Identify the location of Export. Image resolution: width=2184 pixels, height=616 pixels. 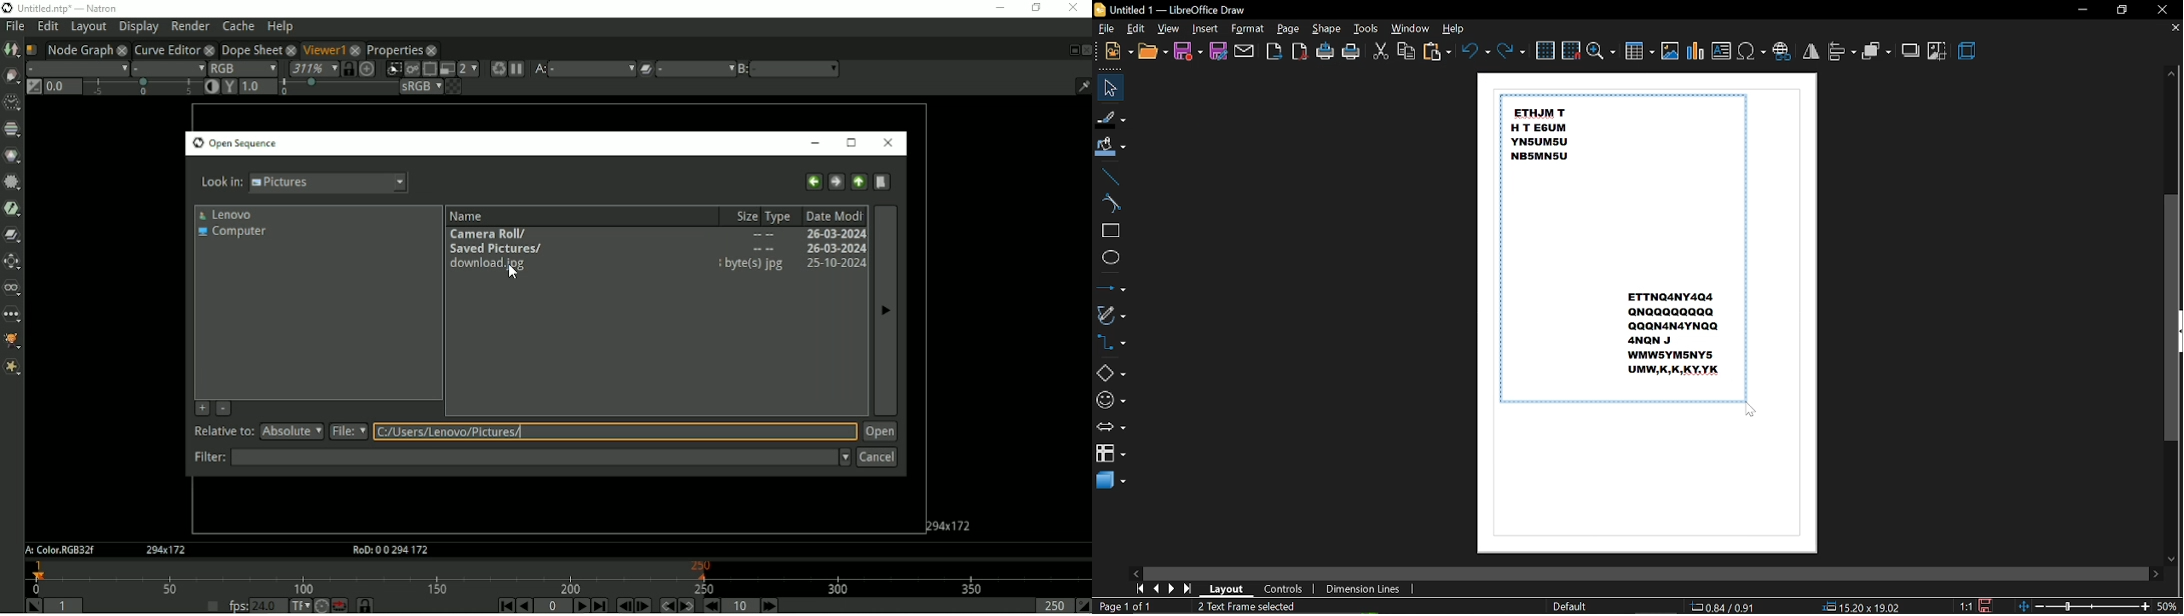
(1274, 52).